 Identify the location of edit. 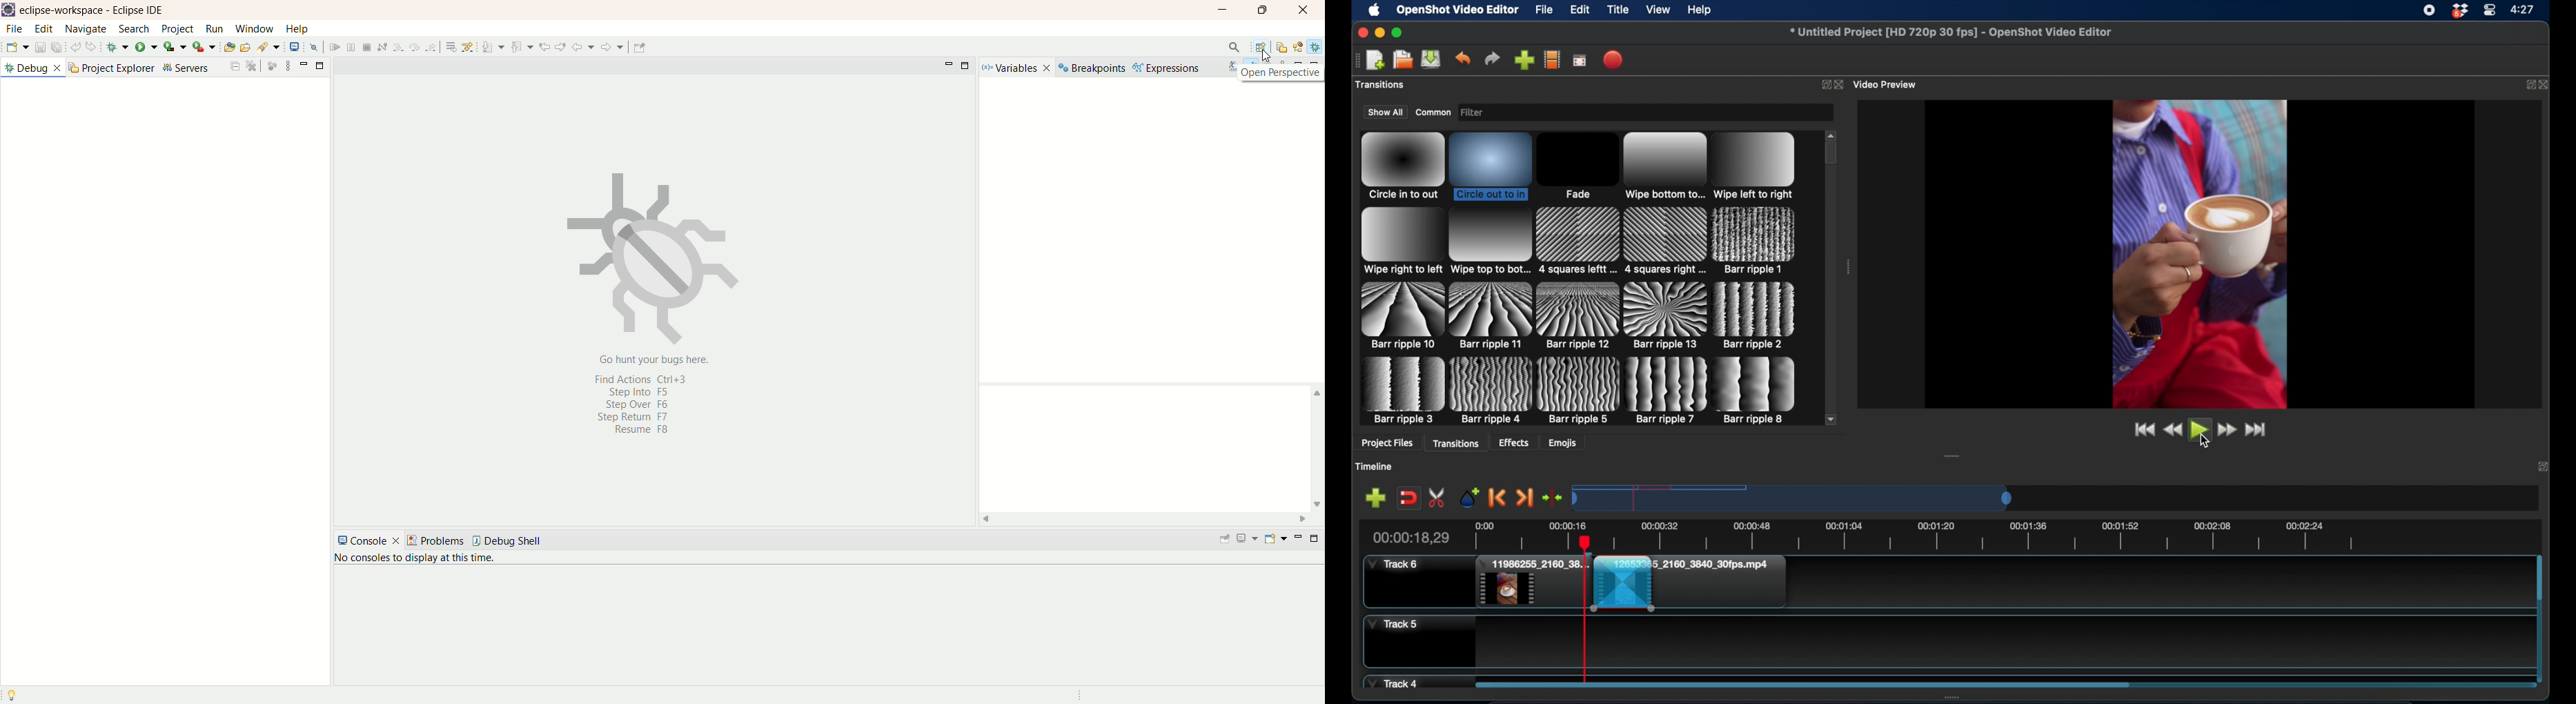
(42, 30).